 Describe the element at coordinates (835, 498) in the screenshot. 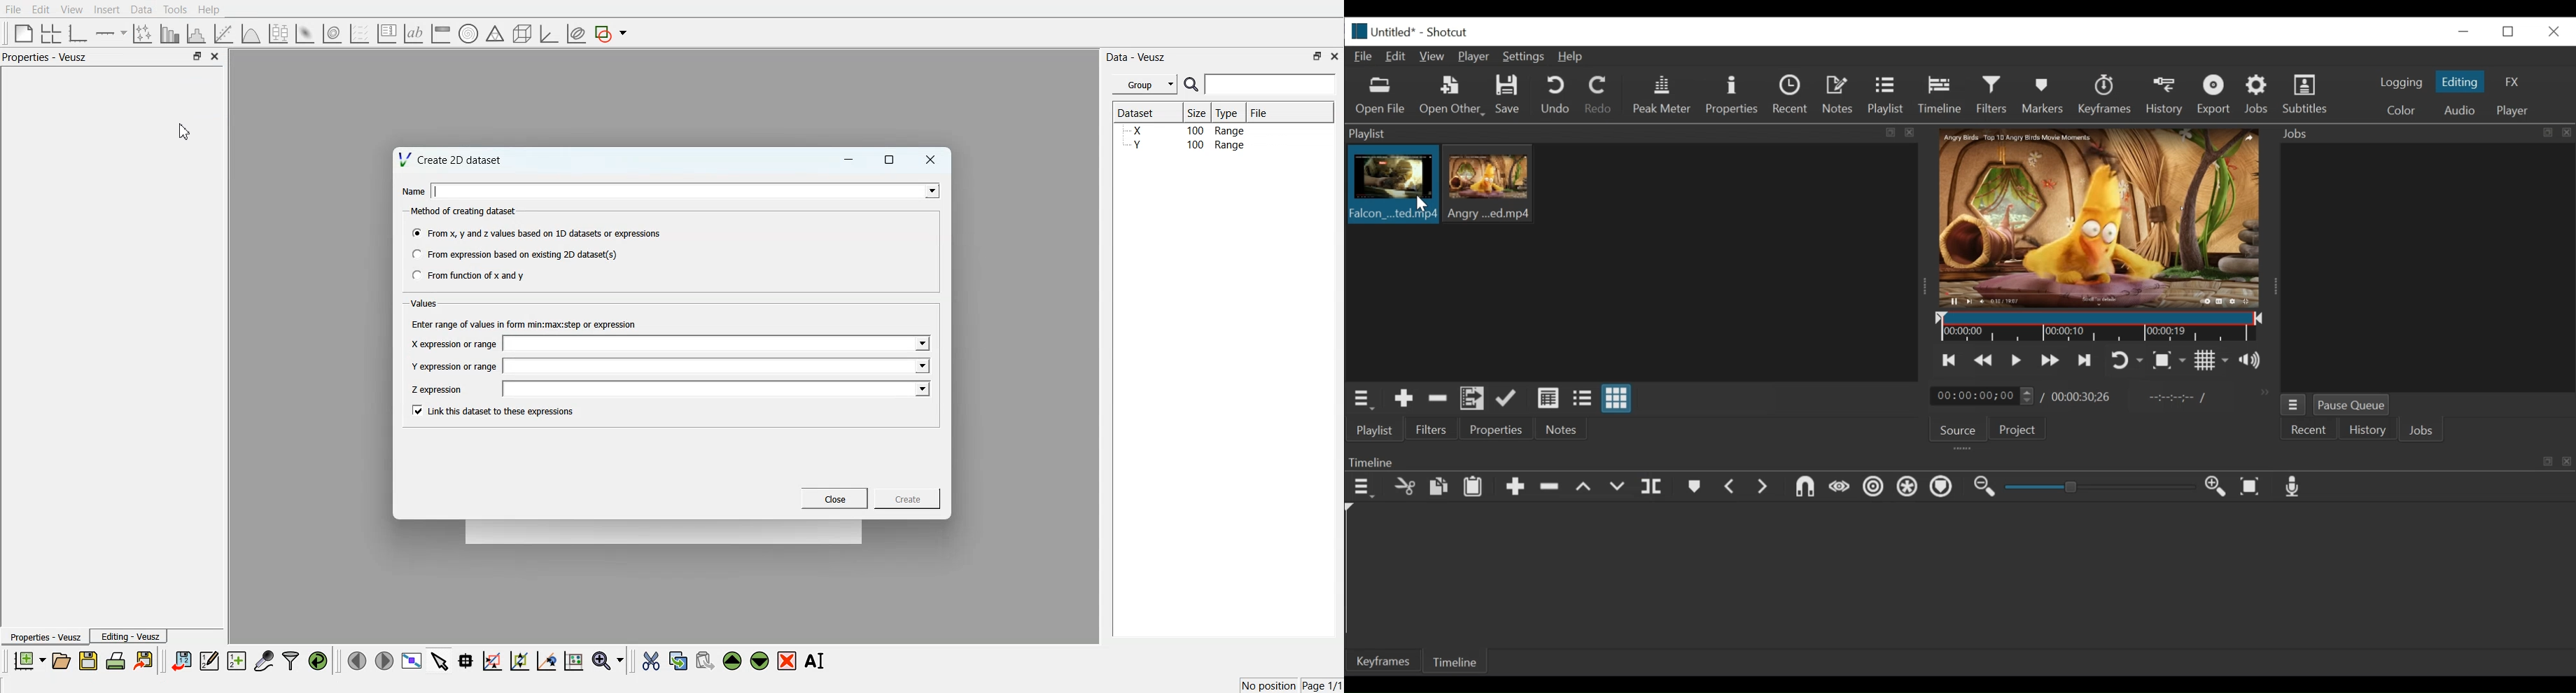

I see `Close` at that location.